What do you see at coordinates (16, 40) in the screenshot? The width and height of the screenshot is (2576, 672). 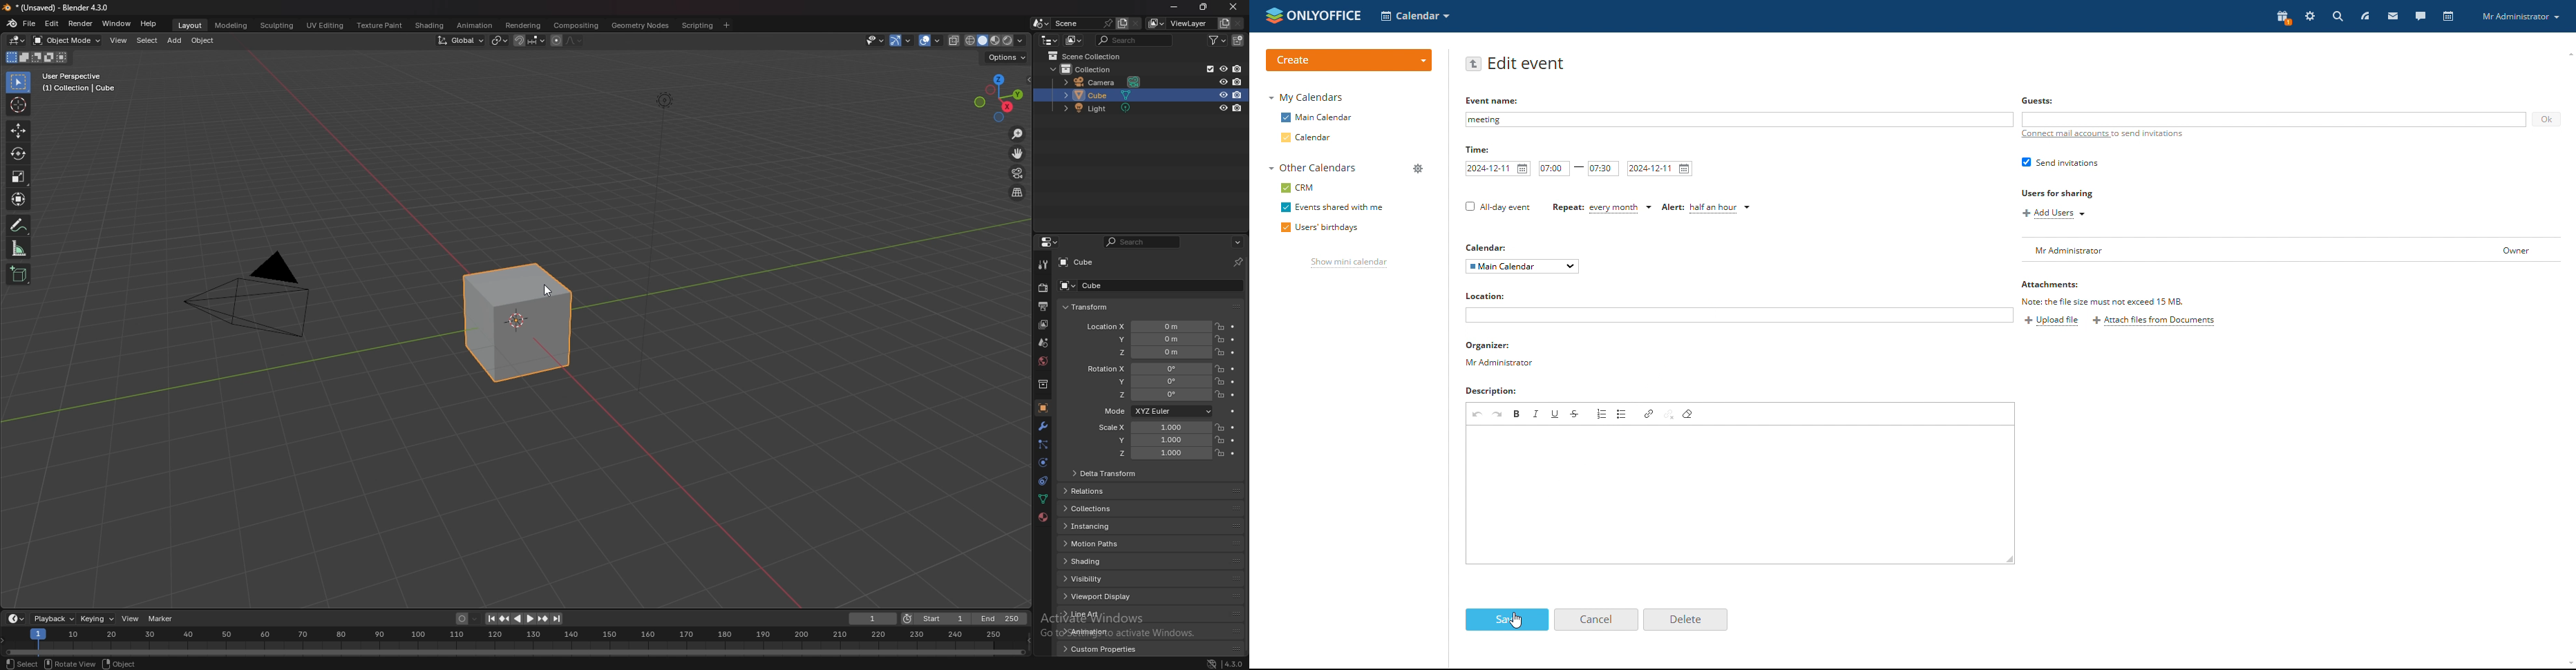 I see `editor type` at bounding box center [16, 40].